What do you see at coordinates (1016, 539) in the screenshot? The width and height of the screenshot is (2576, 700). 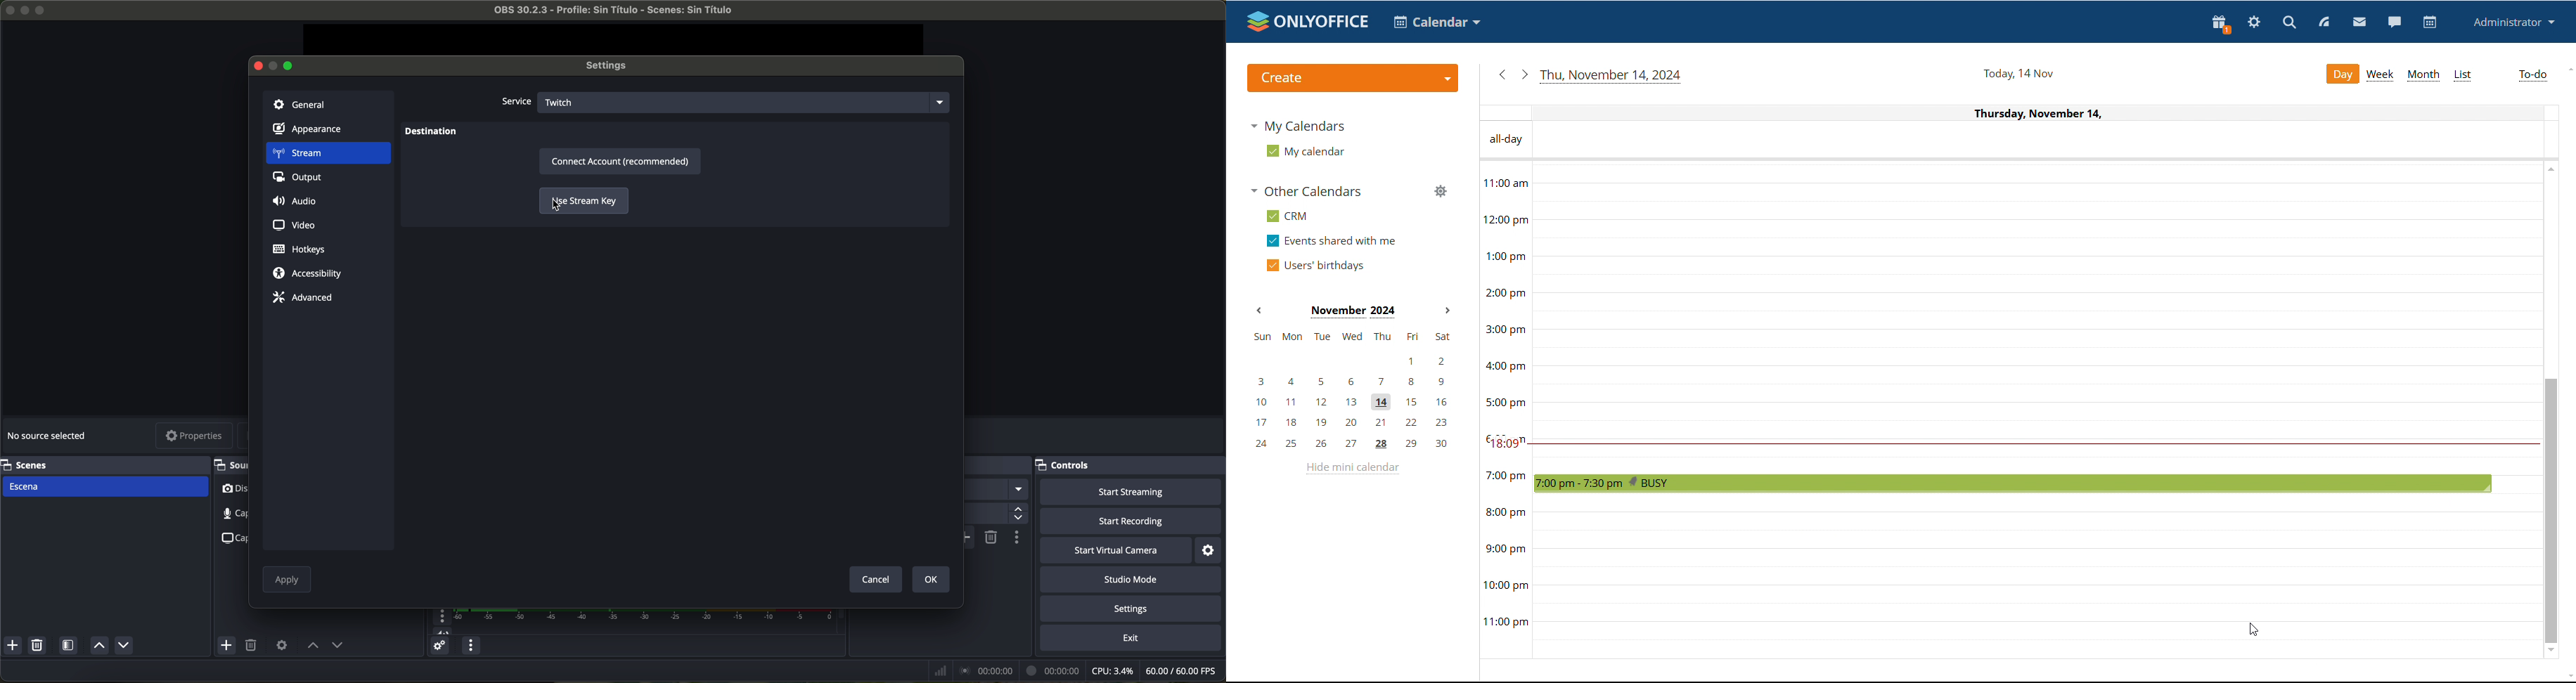 I see `transition properties` at bounding box center [1016, 539].